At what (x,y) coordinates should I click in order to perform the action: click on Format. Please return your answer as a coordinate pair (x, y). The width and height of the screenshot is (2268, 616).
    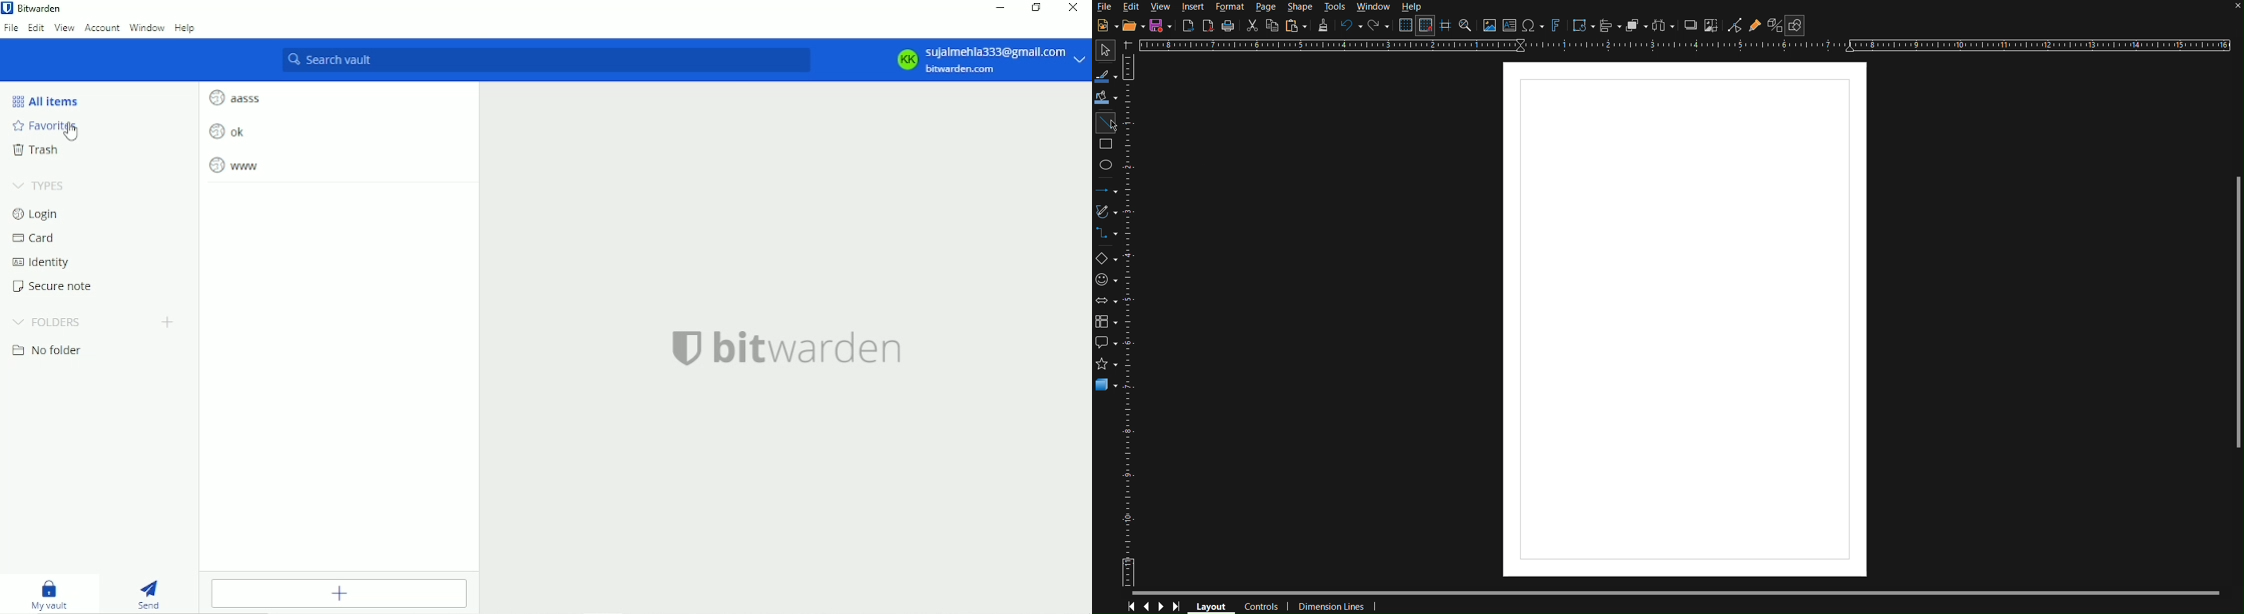
    Looking at the image, I should click on (1228, 7).